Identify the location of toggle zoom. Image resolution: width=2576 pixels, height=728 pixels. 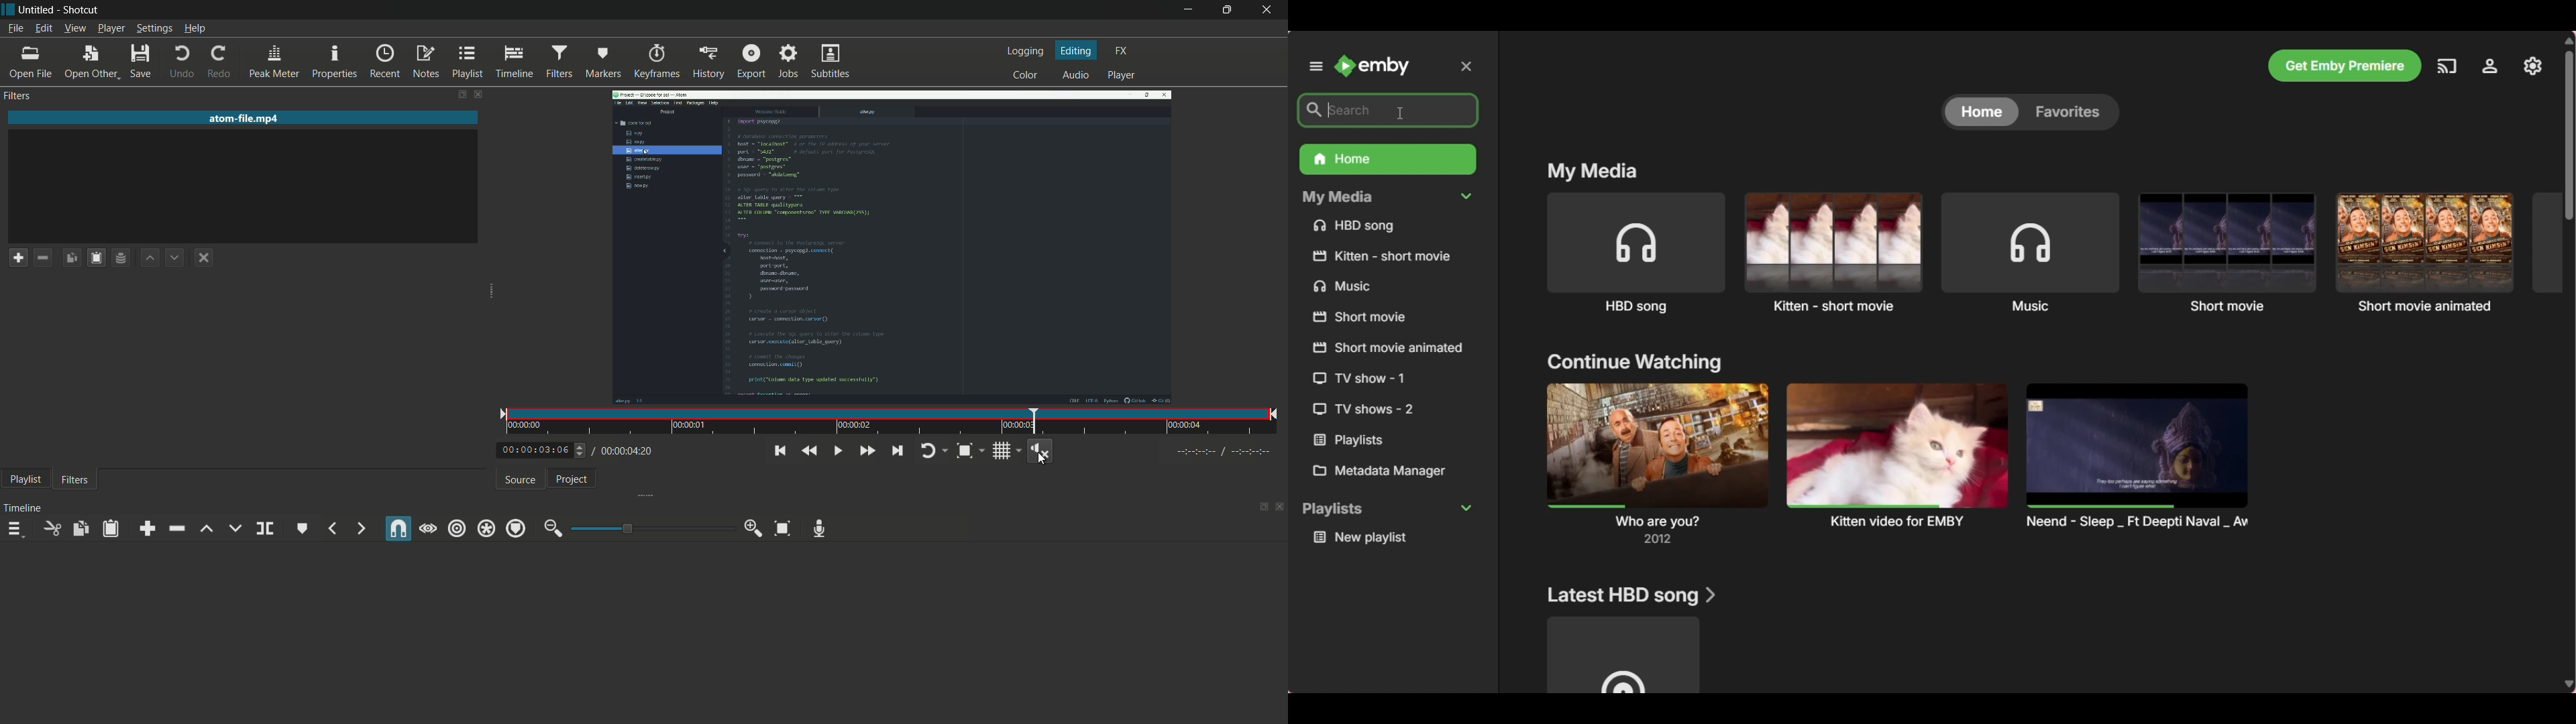
(963, 451).